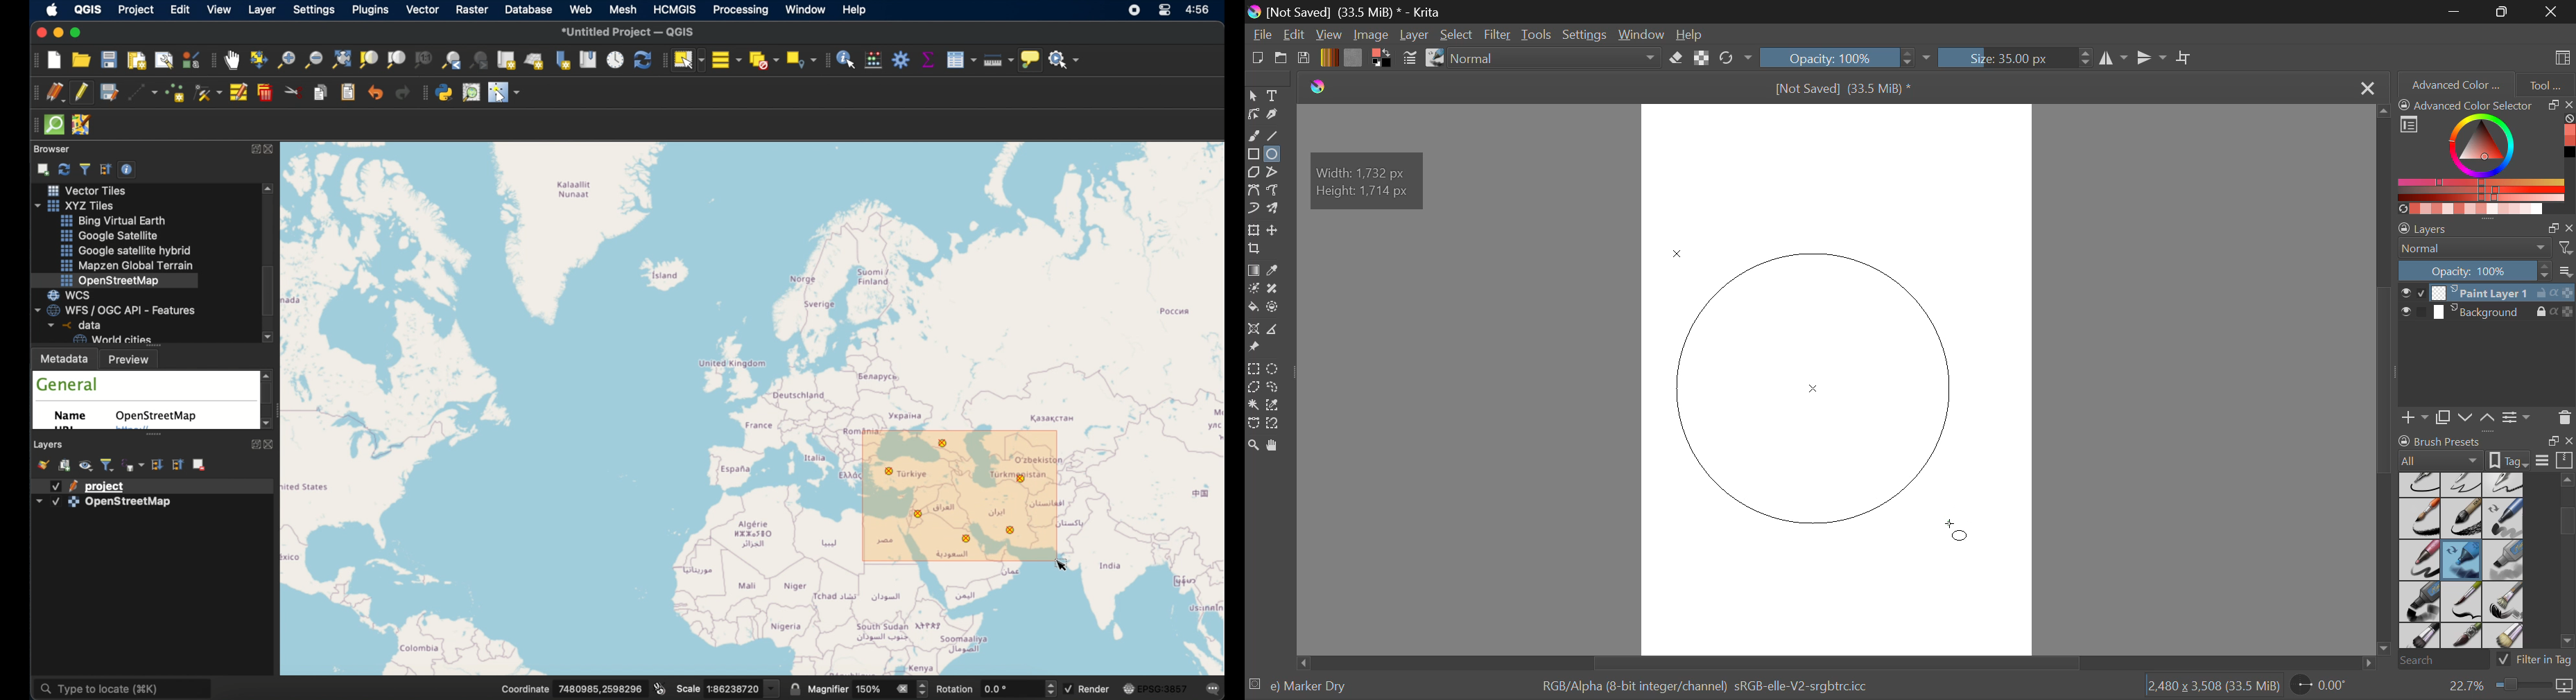 The height and width of the screenshot is (700, 2576). Describe the element at coordinates (111, 280) in the screenshot. I see `openstreetmap` at that location.